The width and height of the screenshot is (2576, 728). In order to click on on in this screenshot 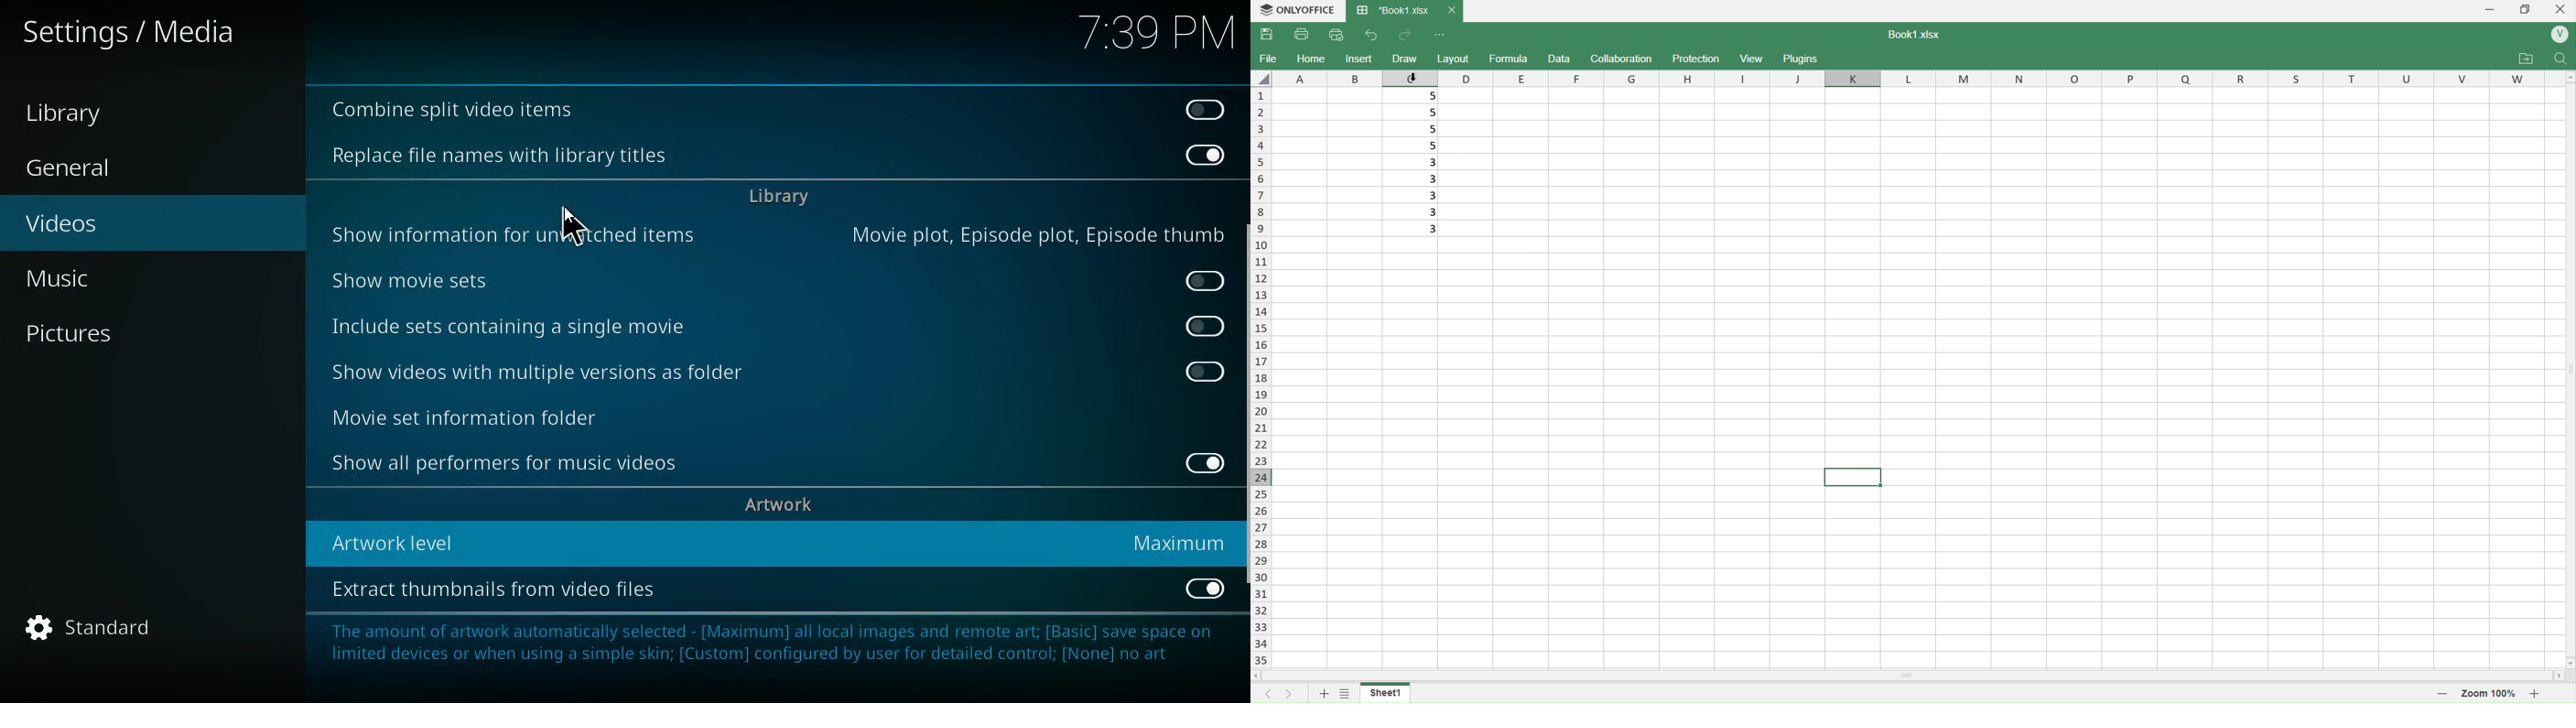, I will do `click(1204, 462)`.